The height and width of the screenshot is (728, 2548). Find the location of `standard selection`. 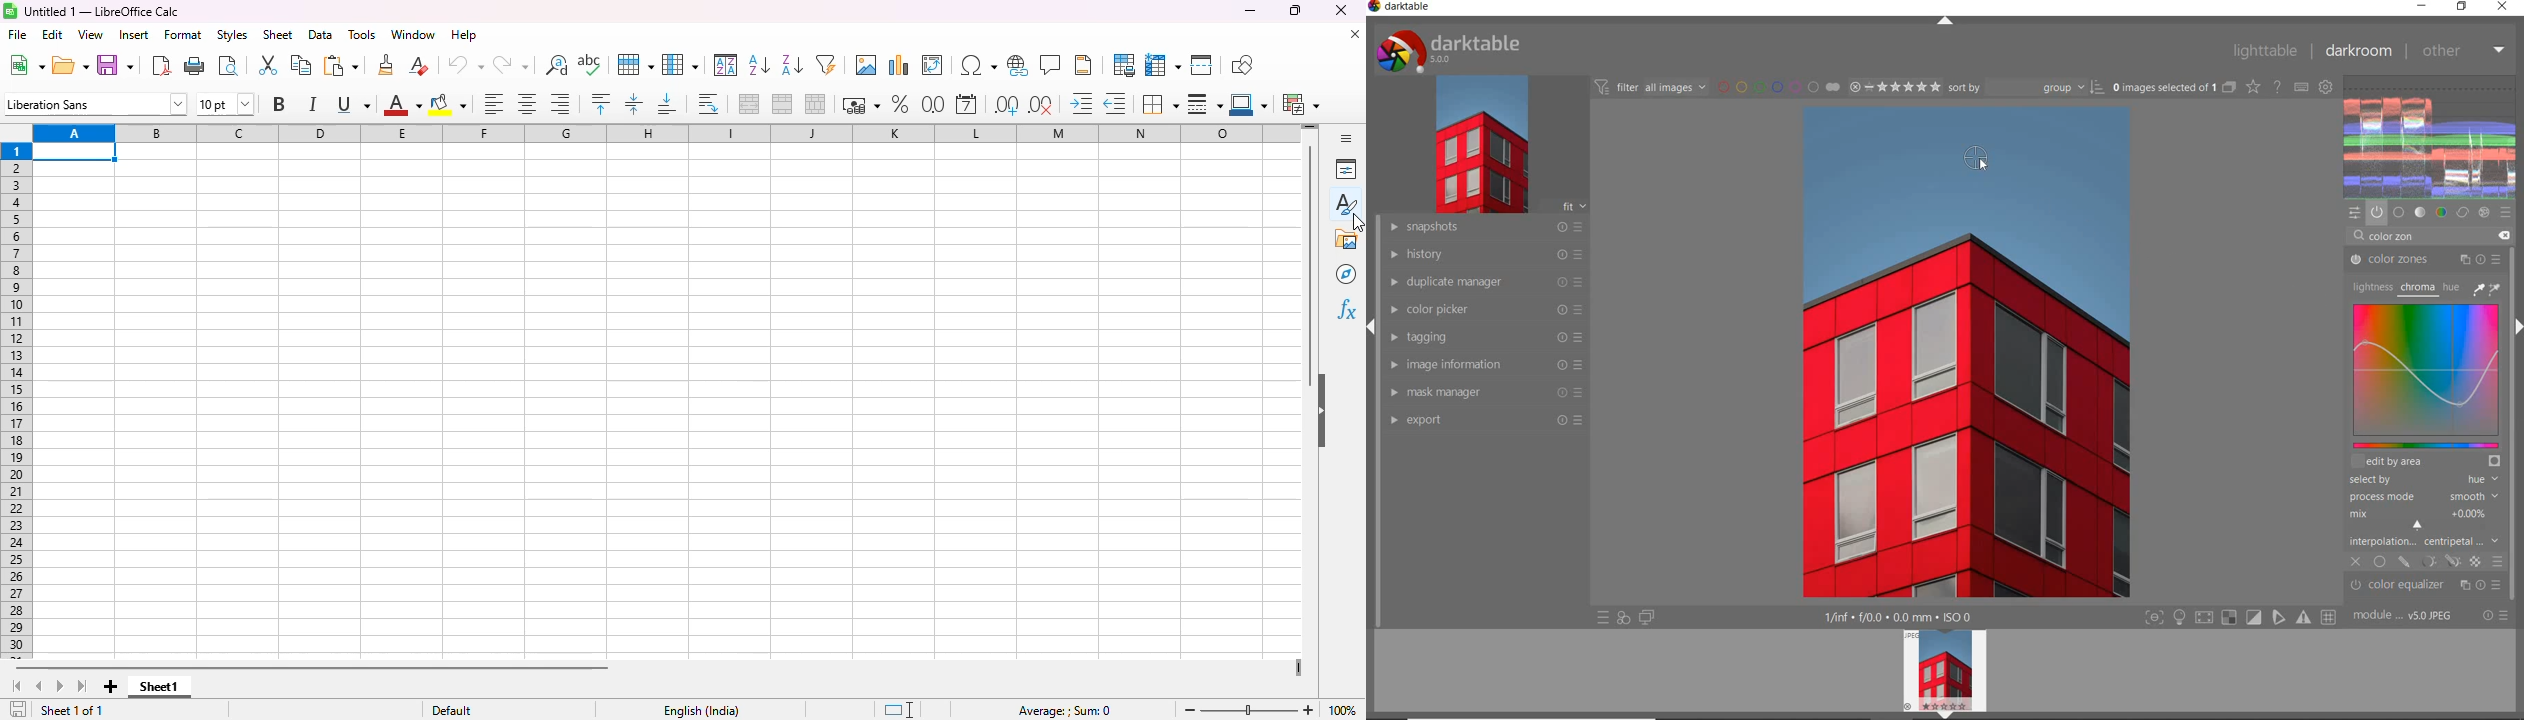

standard selection is located at coordinates (898, 710).